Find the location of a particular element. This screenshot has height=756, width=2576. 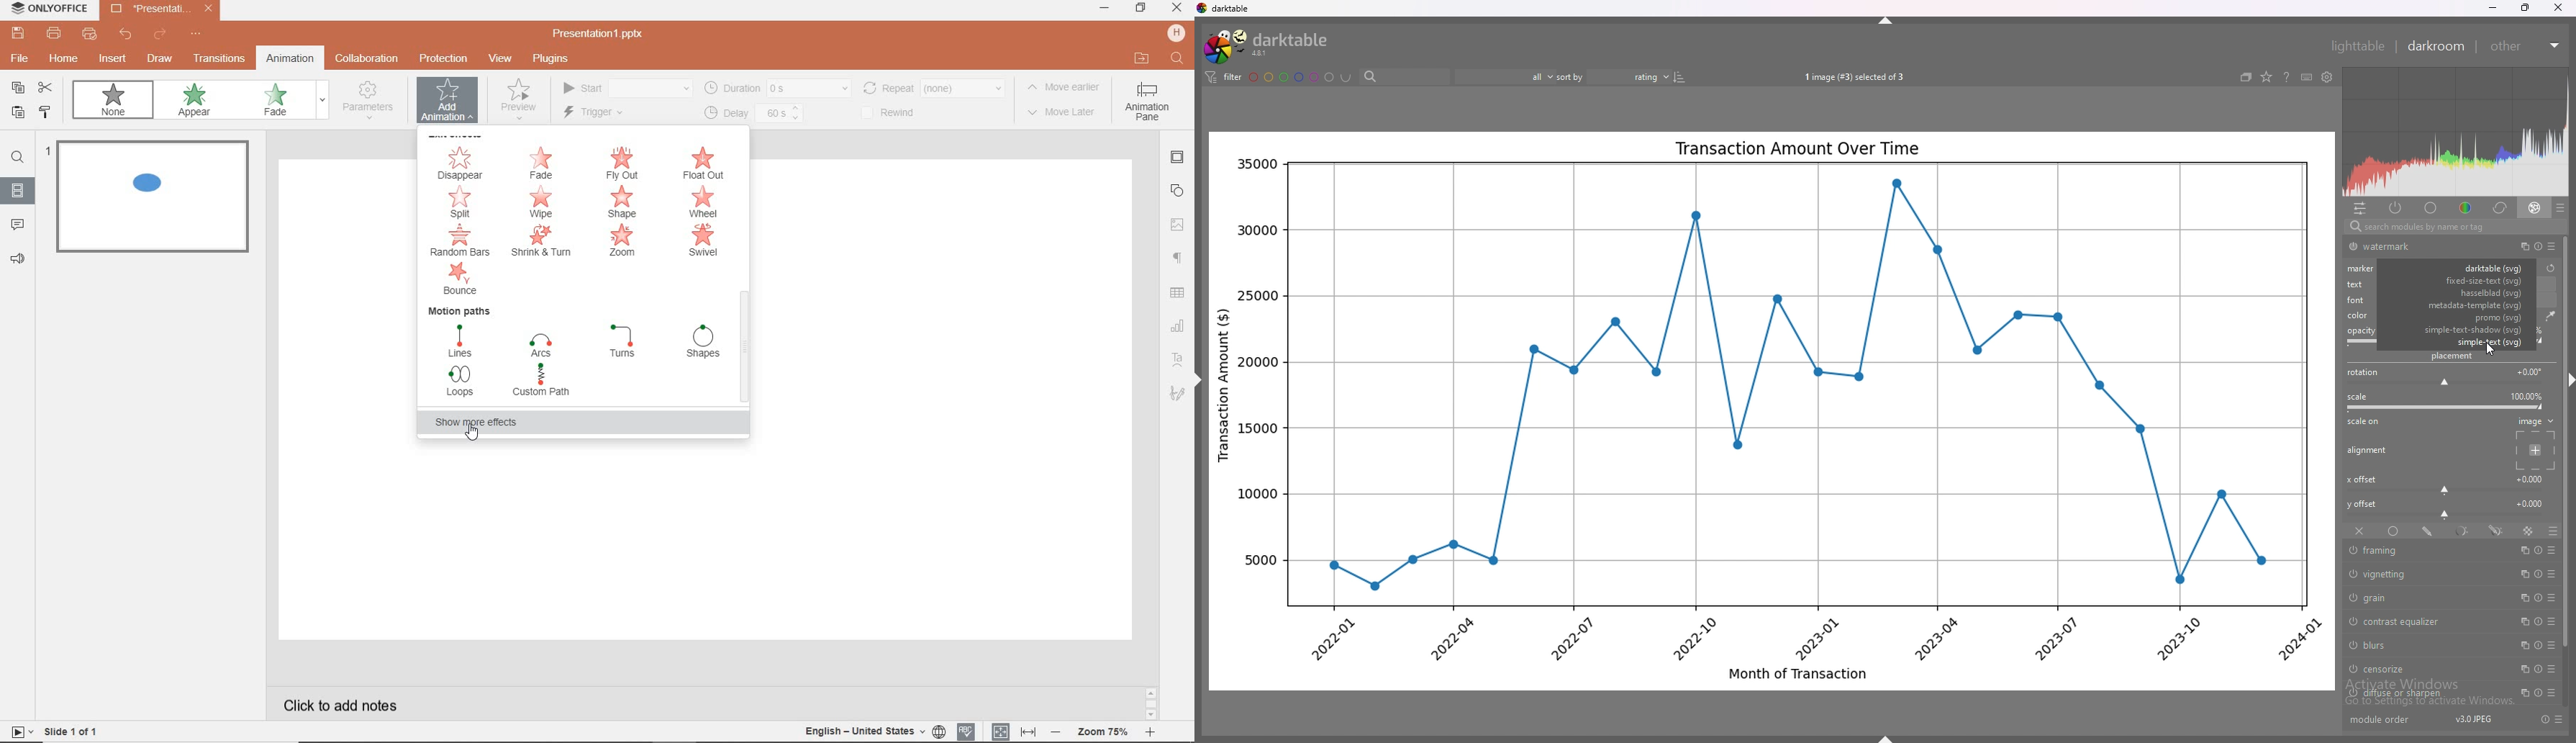

scale percentage is located at coordinates (2526, 396).